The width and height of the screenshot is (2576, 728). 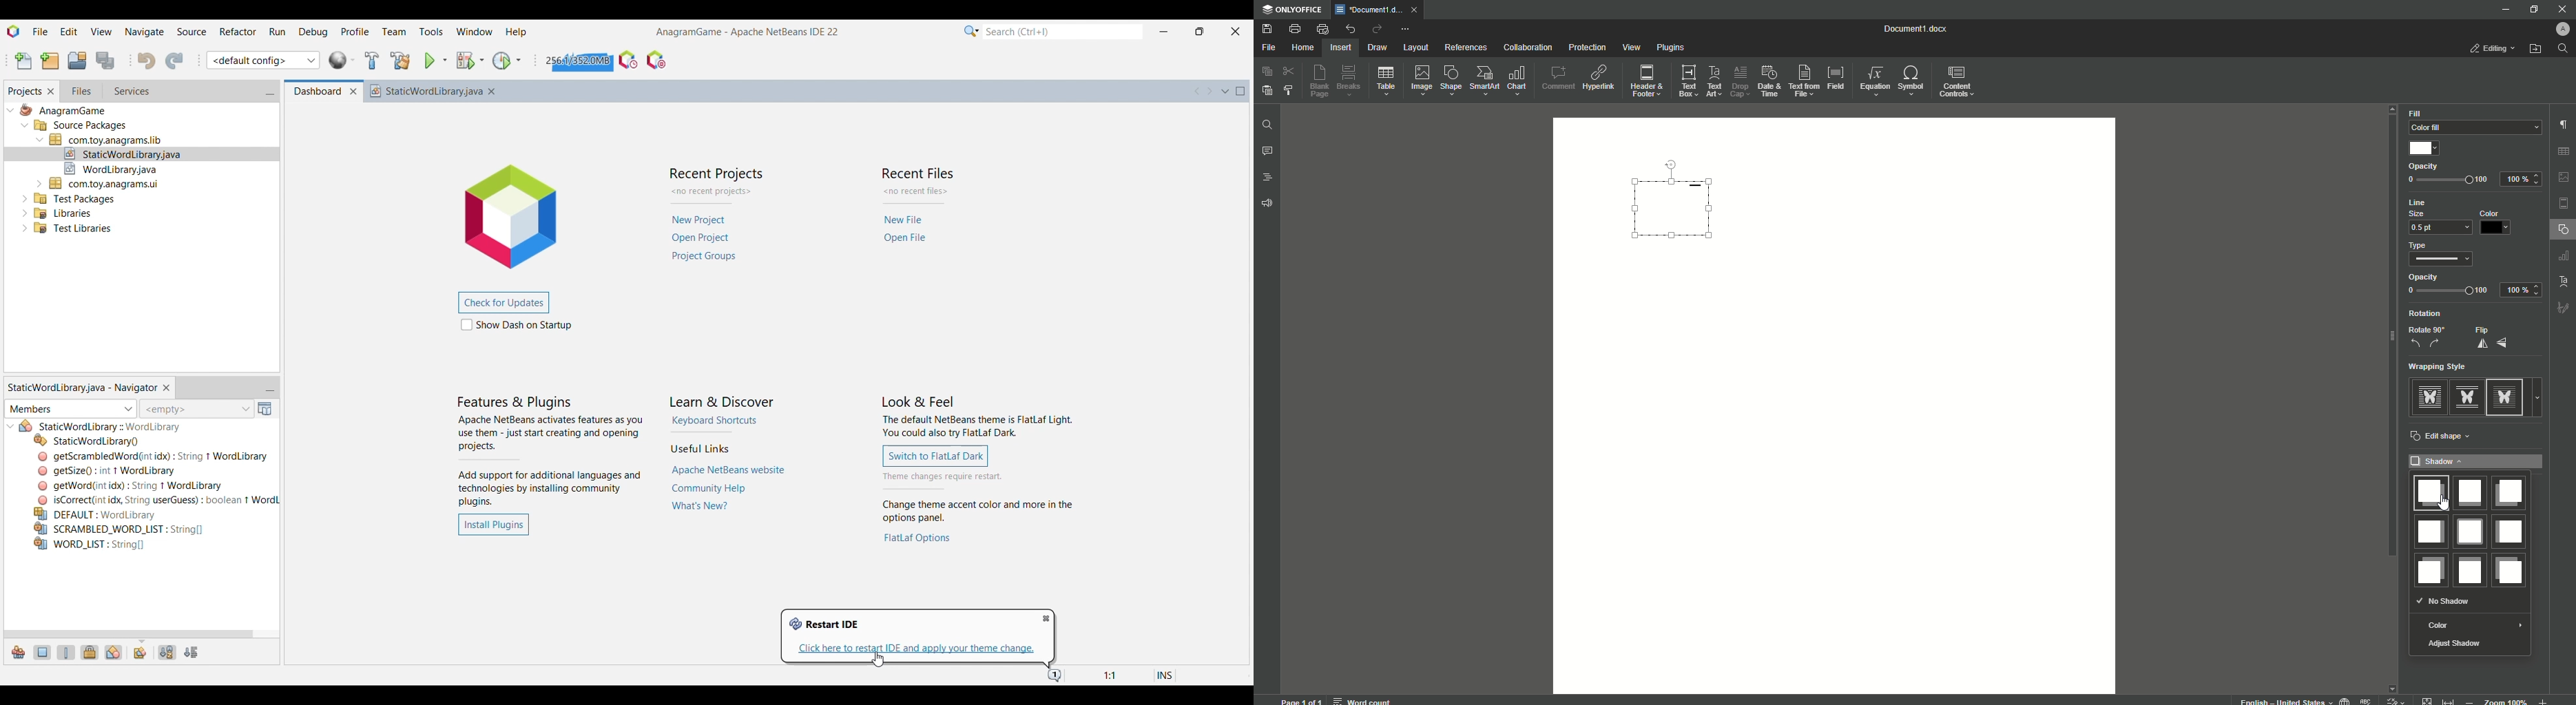 What do you see at coordinates (1528, 49) in the screenshot?
I see `Collaboration` at bounding box center [1528, 49].